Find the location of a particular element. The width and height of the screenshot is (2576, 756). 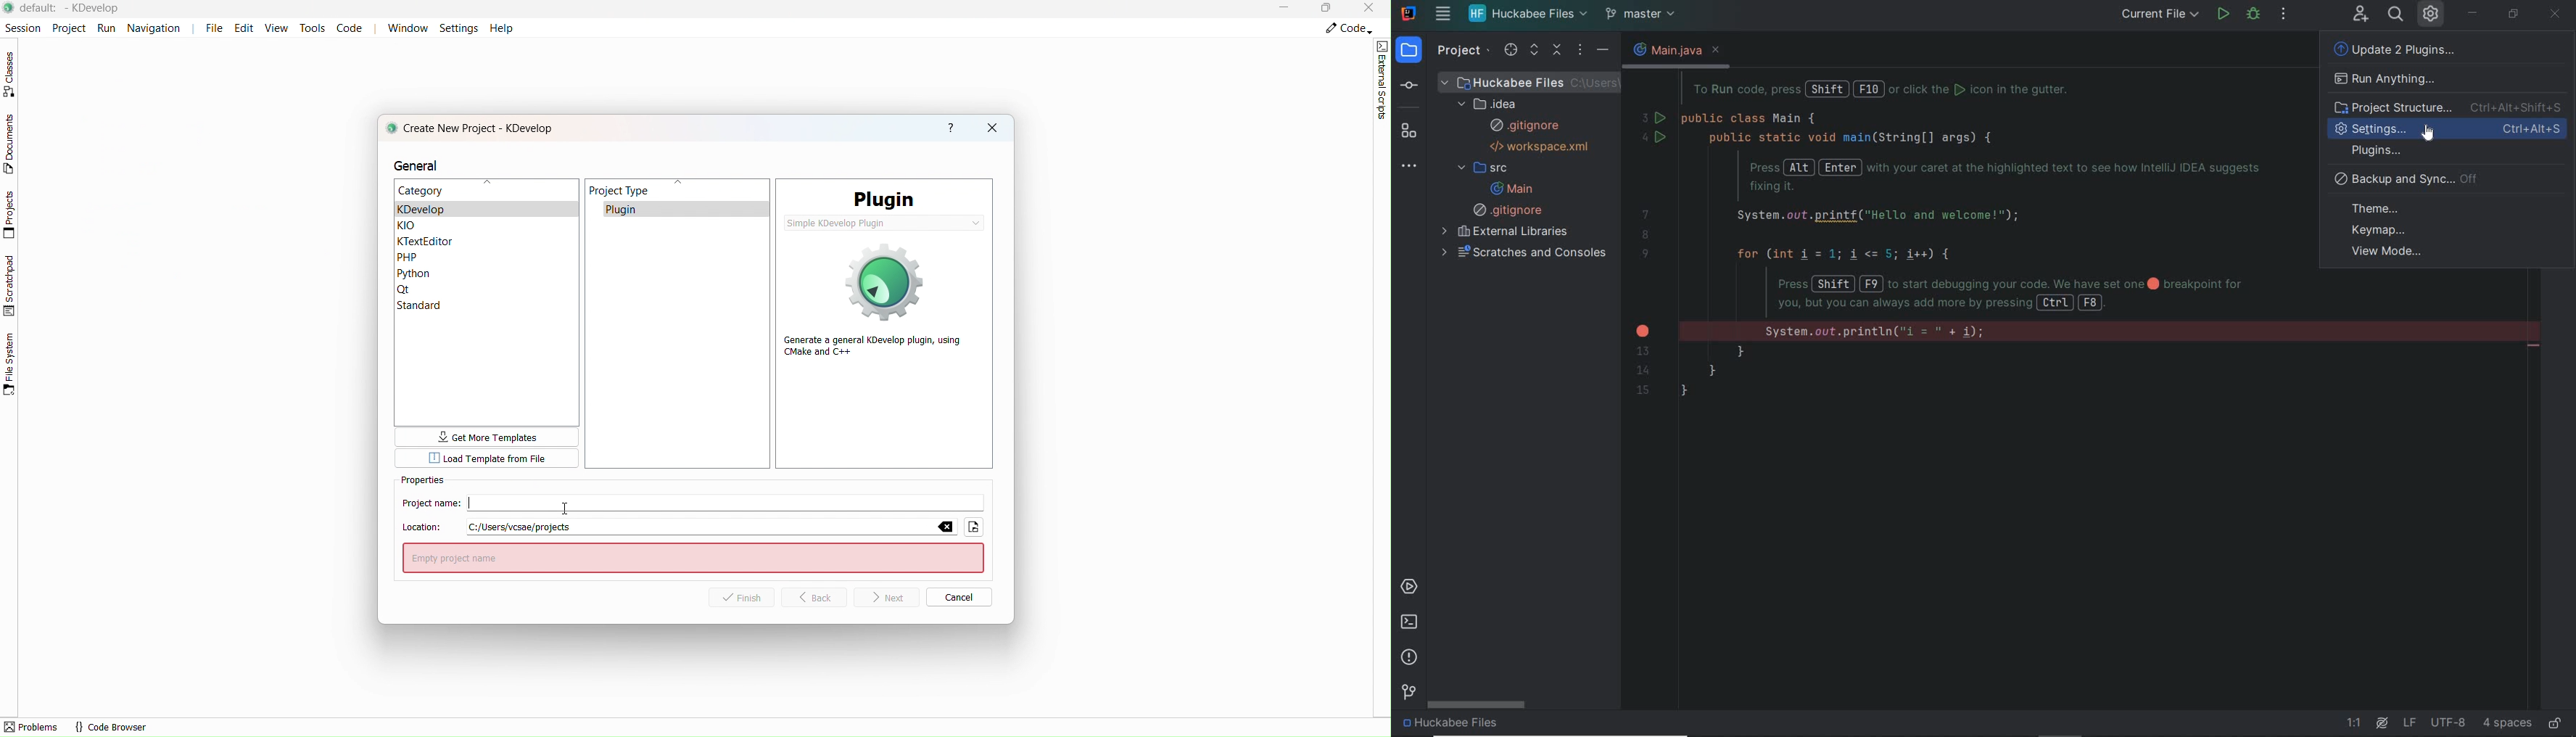

structure is located at coordinates (1414, 131).